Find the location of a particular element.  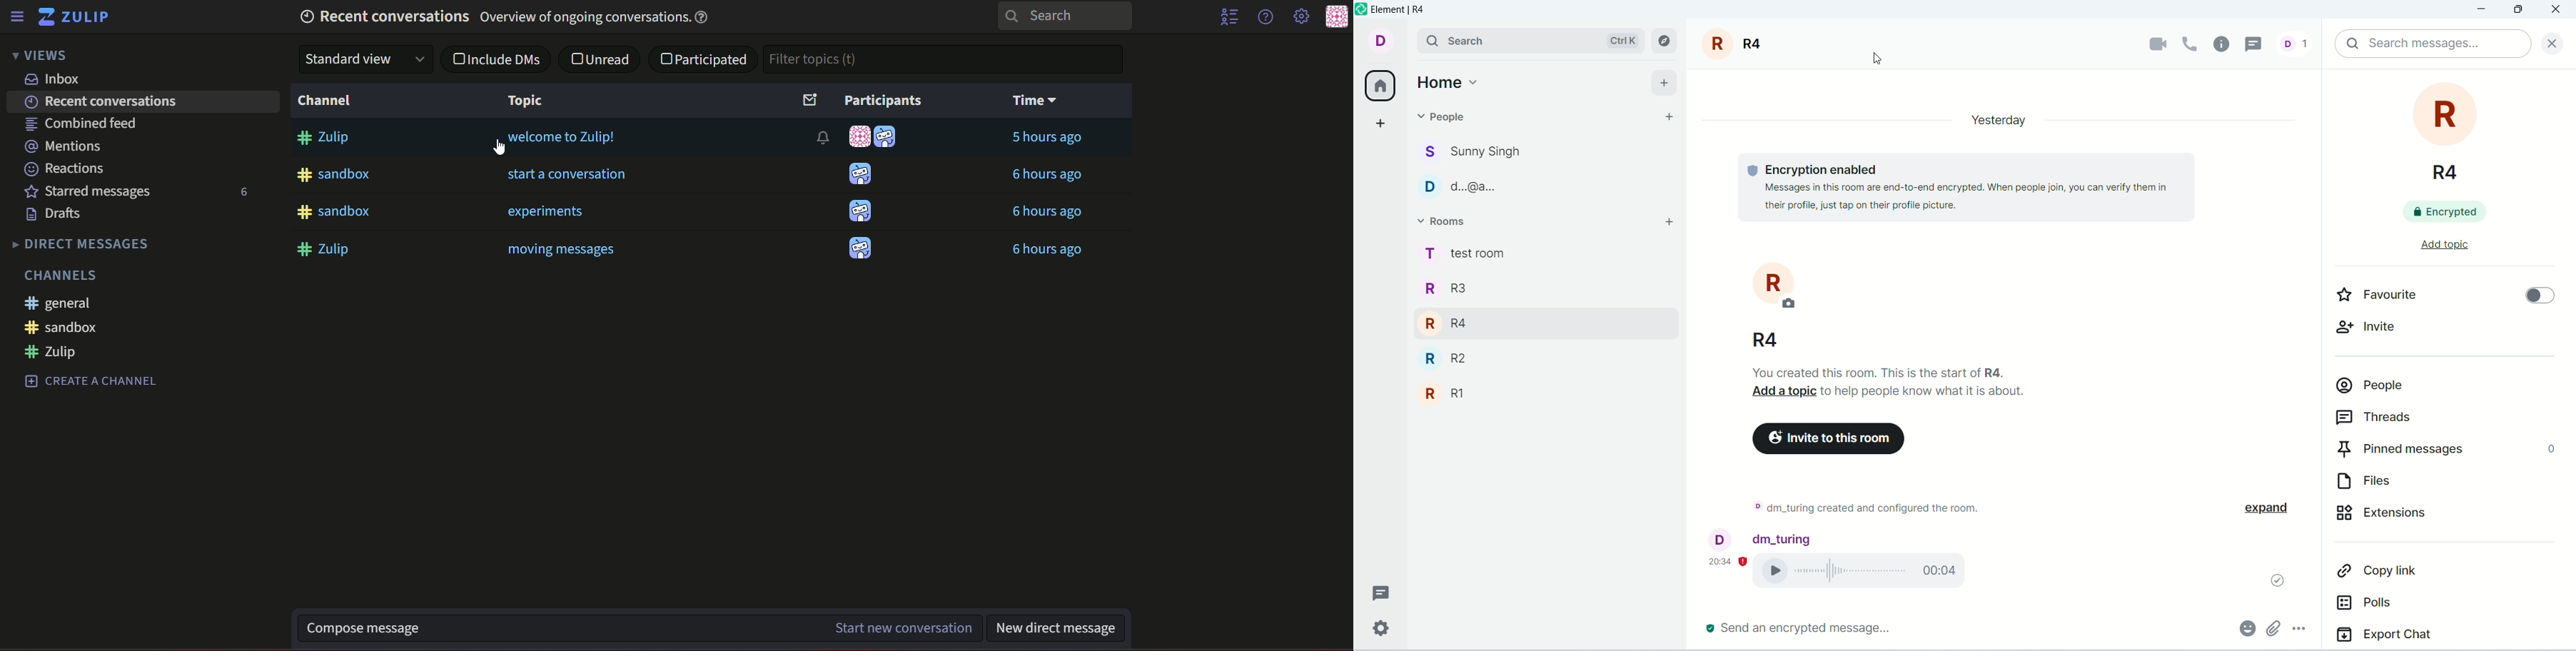

add is located at coordinates (1664, 225).